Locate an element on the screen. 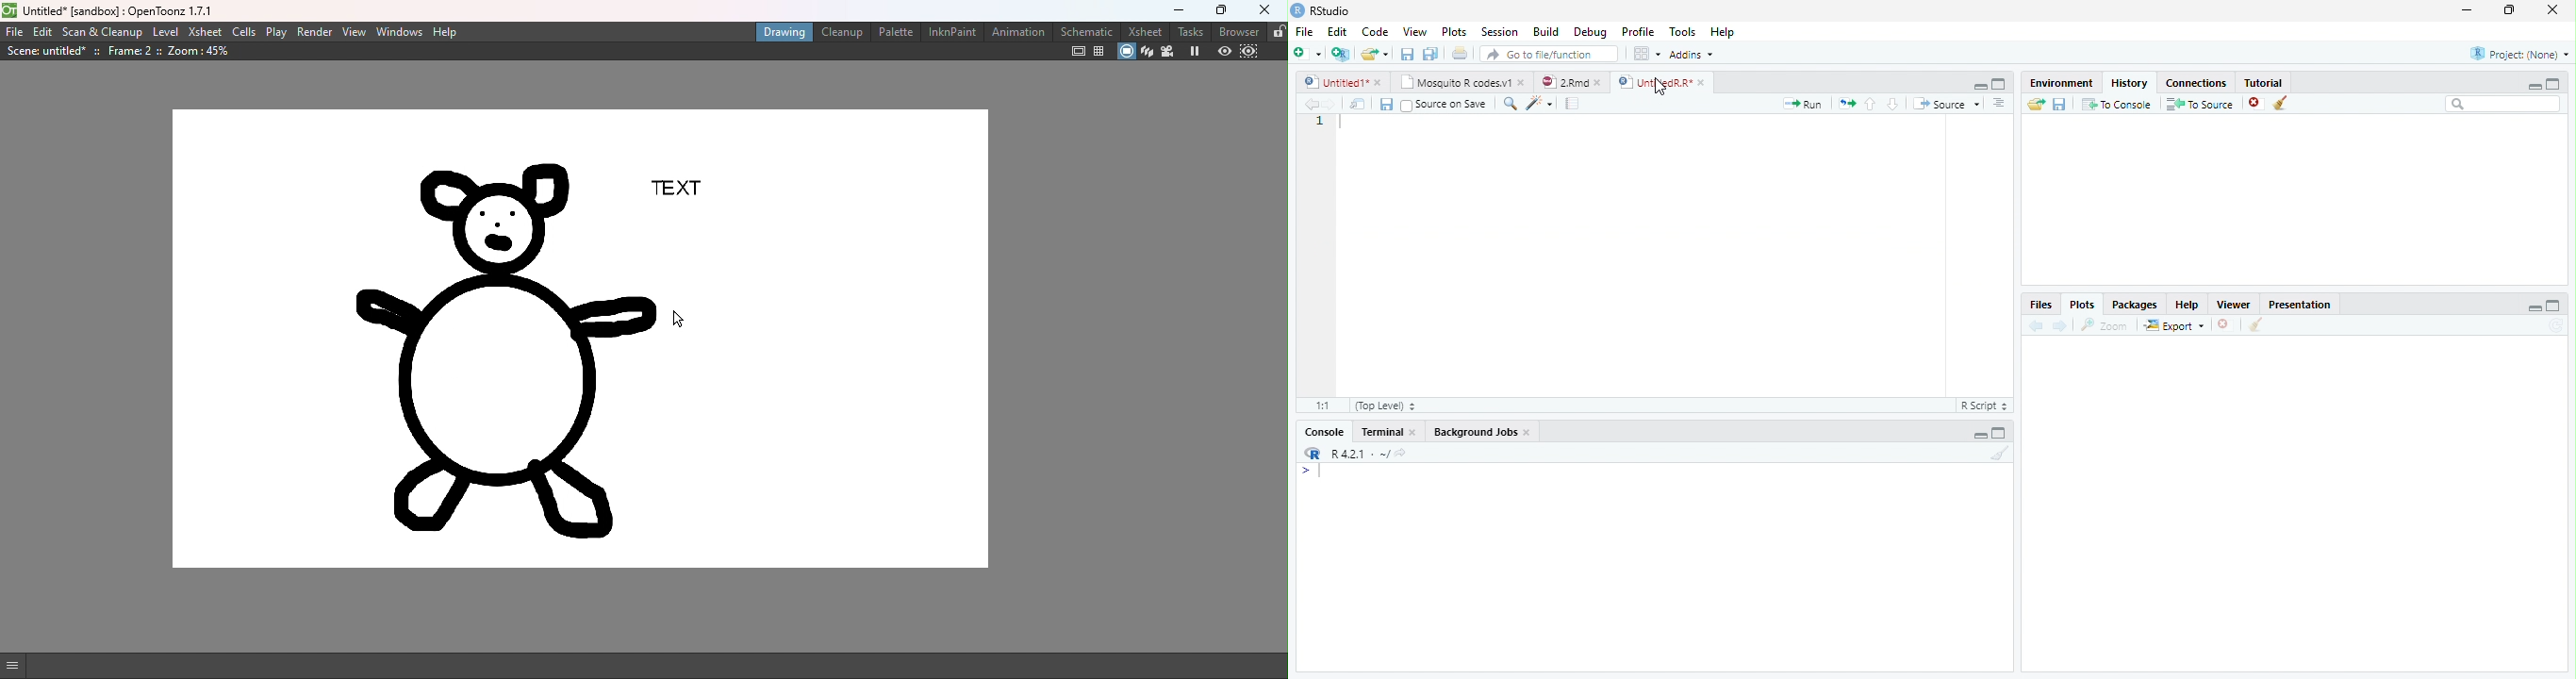 The image size is (2576, 700). close is located at coordinates (1598, 83).